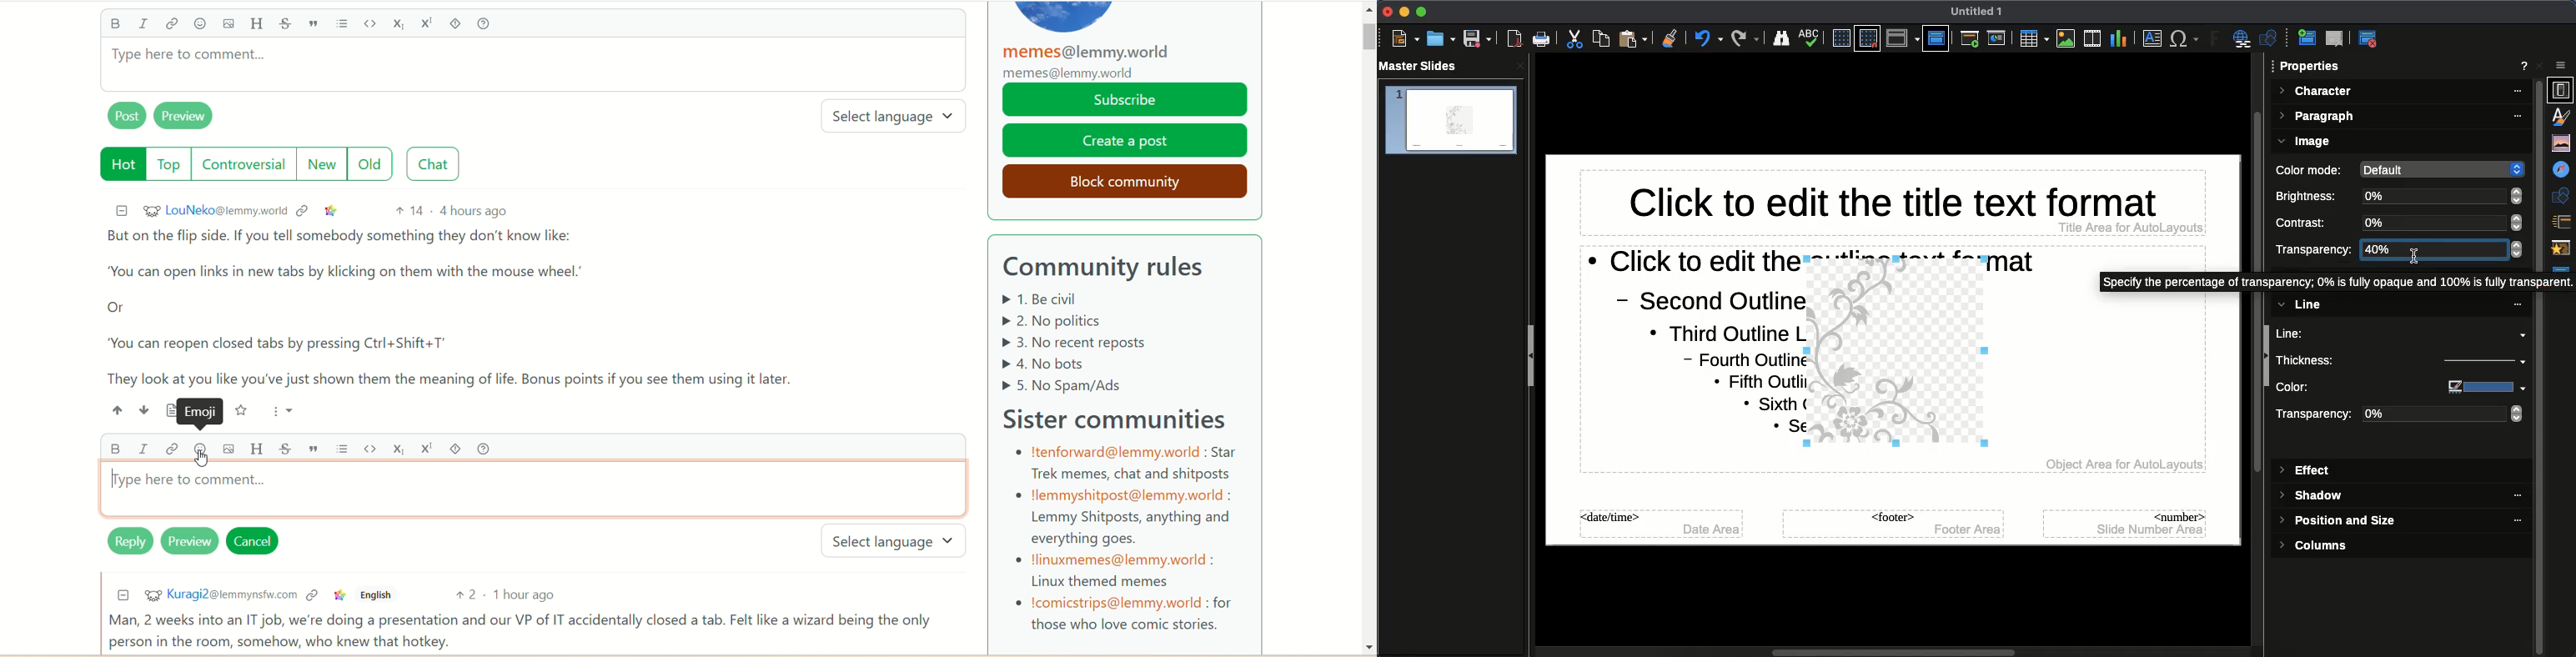  Describe the element at coordinates (2271, 40) in the screenshot. I see `Shapes` at that location.